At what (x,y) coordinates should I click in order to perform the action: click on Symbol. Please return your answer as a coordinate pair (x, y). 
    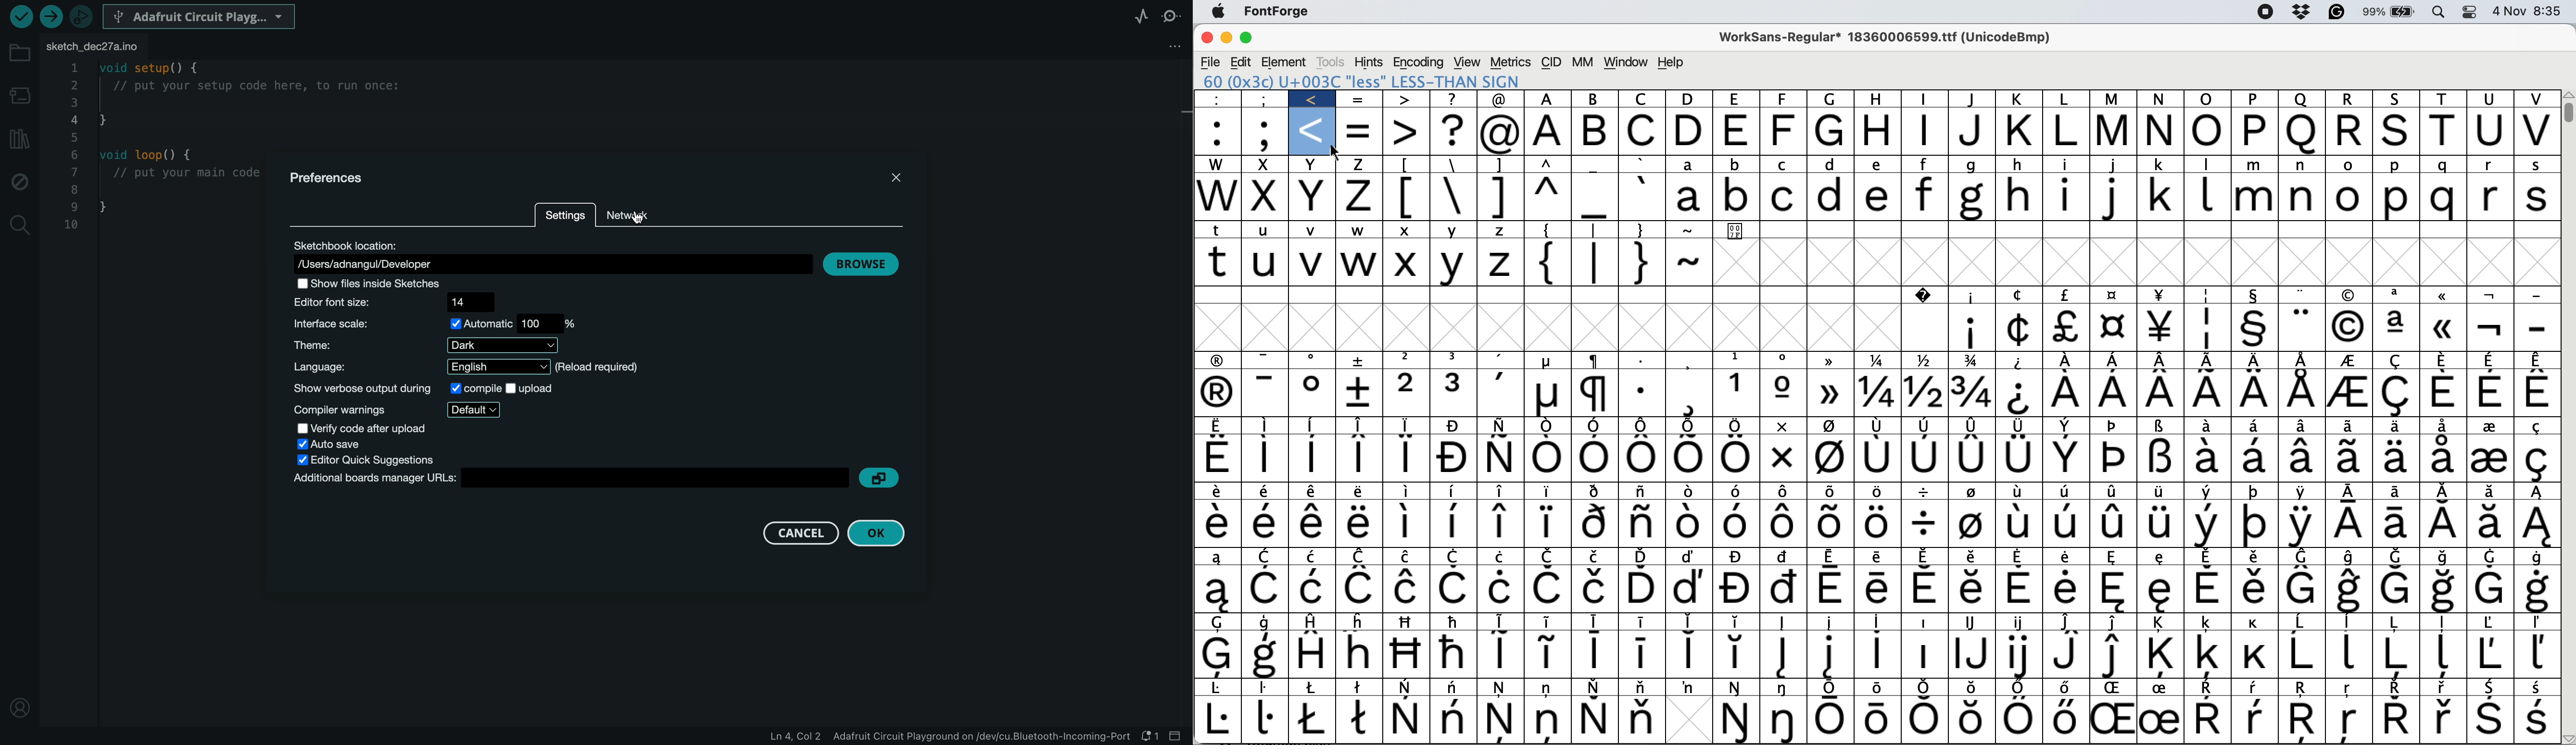
    Looking at the image, I should click on (1736, 588).